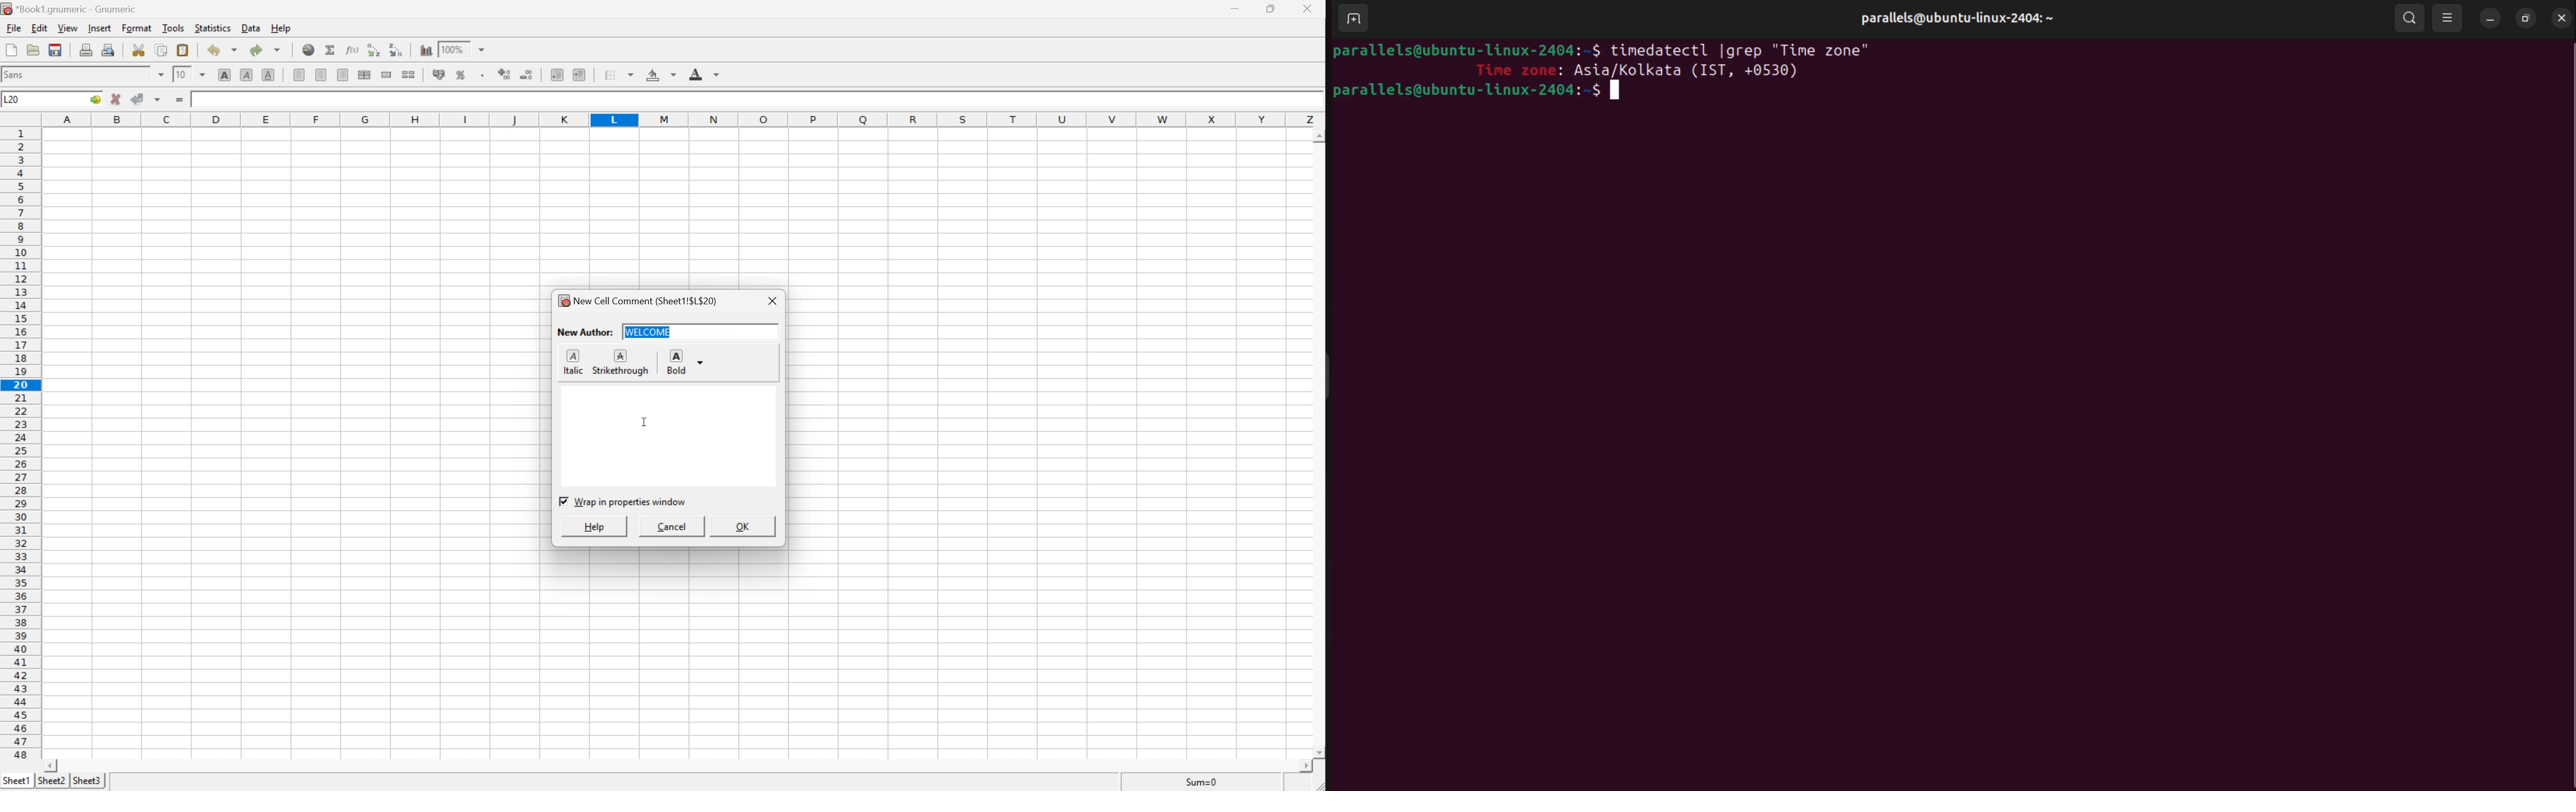 The width and height of the screenshot is (2576, 812). What do you see at coordinates (281, 28) in the screenshot?
I see `Help` at bounding box center [281, 28].